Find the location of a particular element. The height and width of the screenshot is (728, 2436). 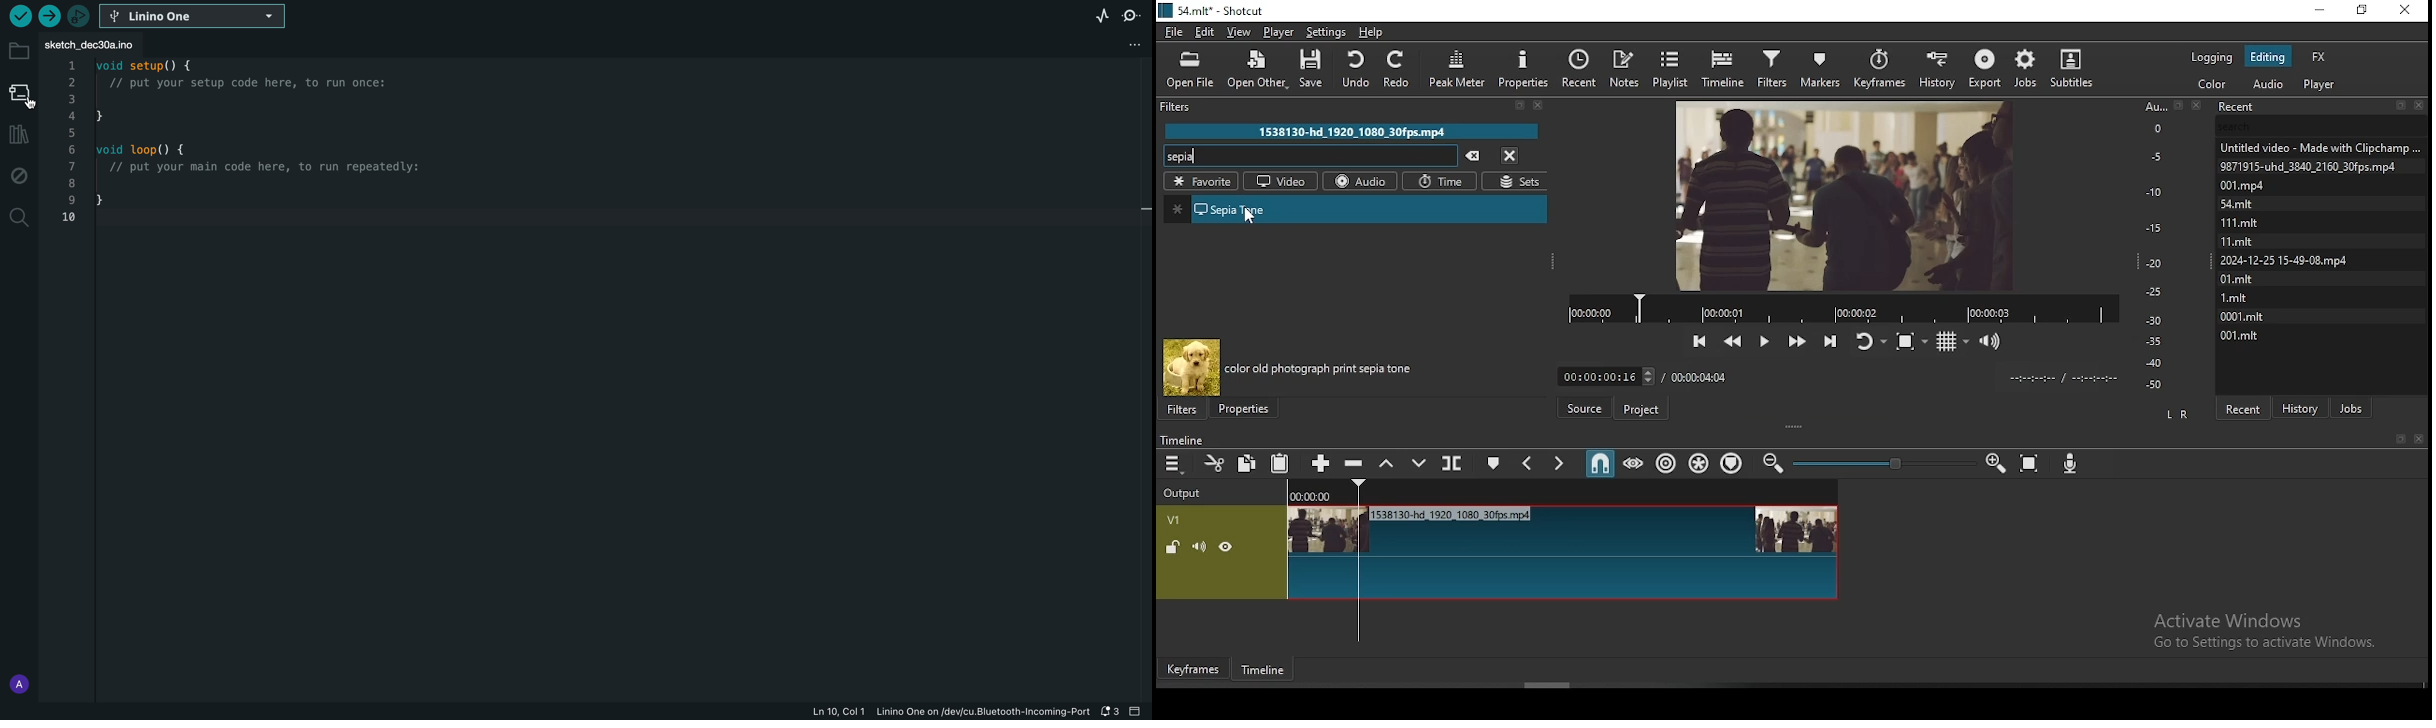

next marker is located at coordinates (1557, 462).